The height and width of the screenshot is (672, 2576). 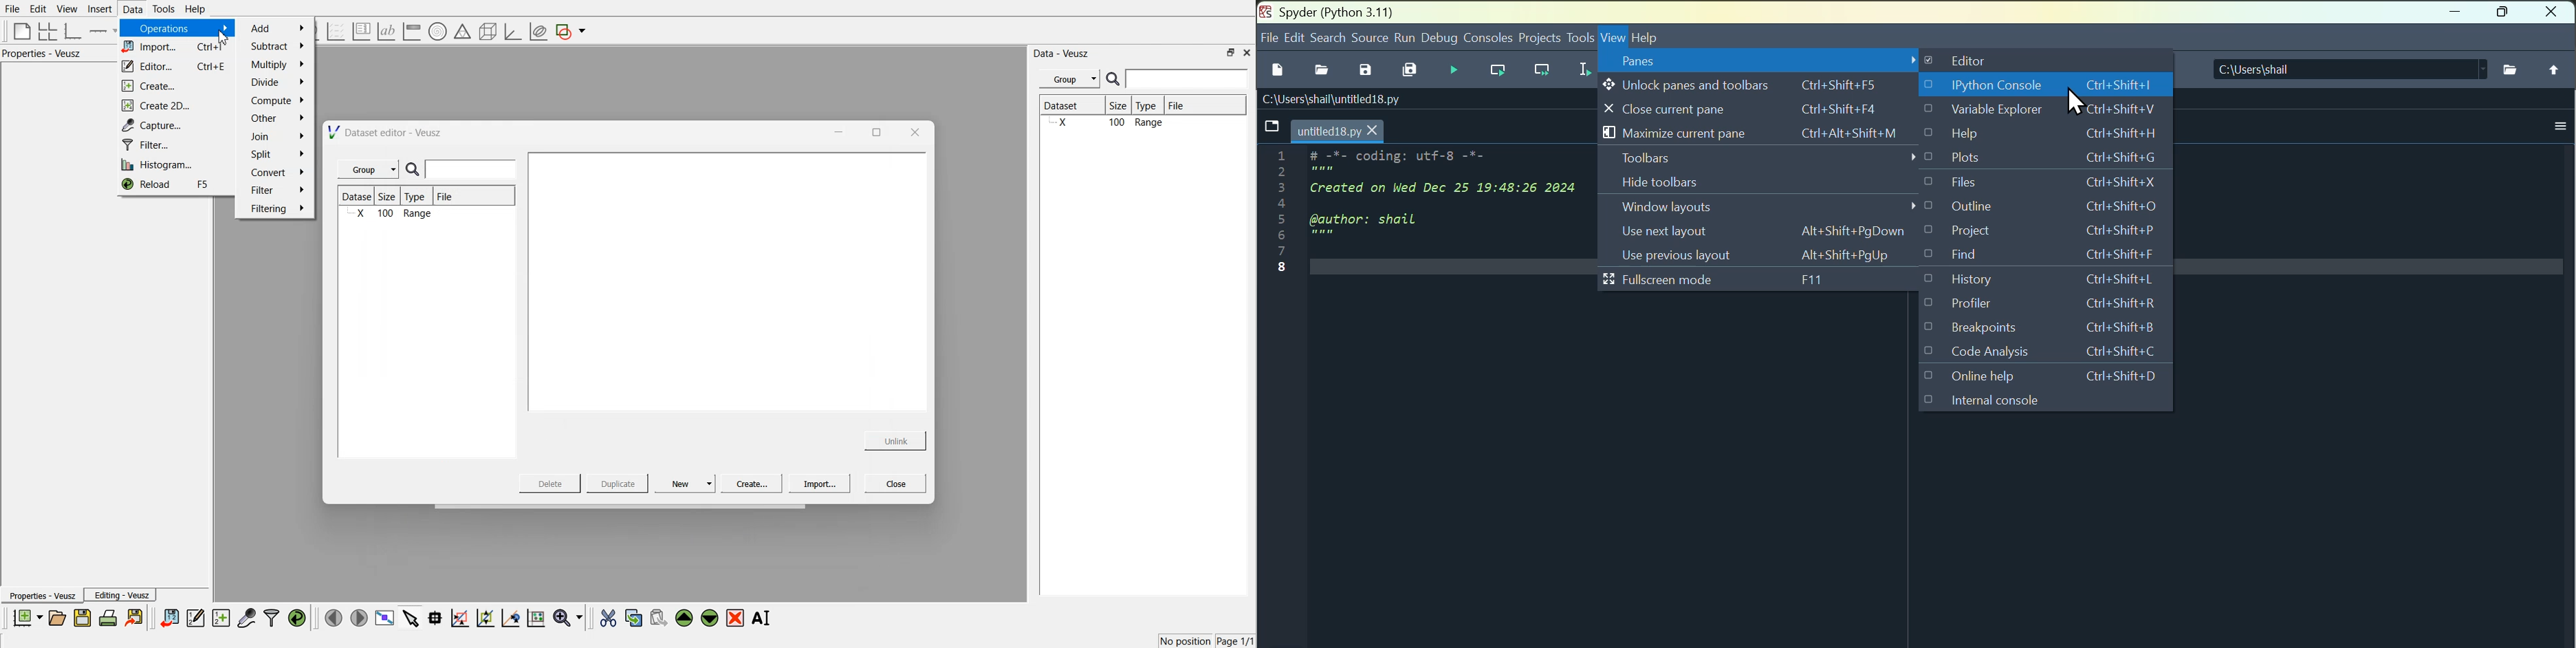 I want to click on Internal console, so click(x=2000, y=402).